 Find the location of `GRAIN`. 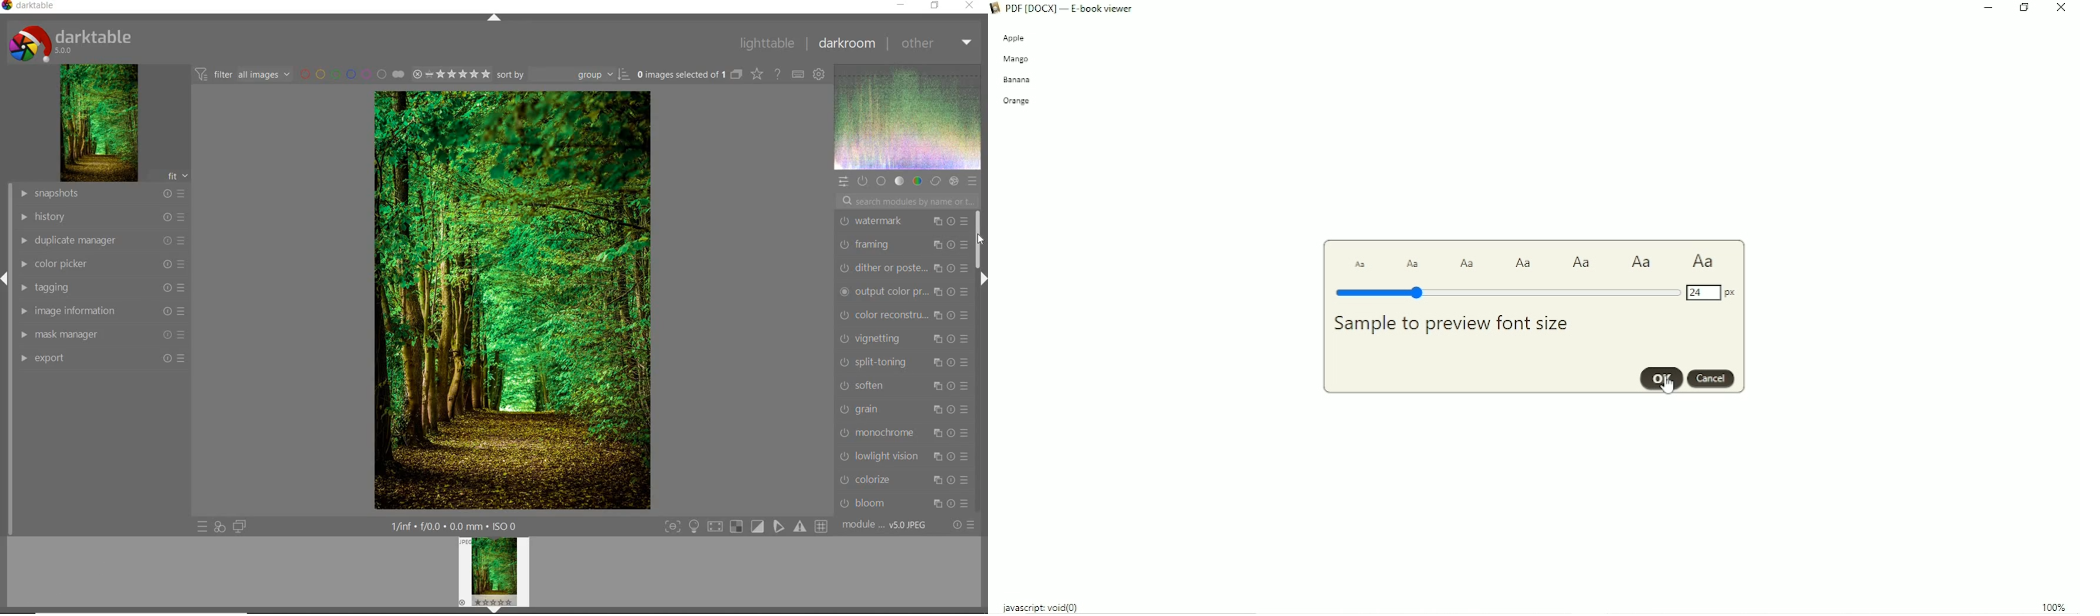

GRAIN is located at coordinates (904, 409).